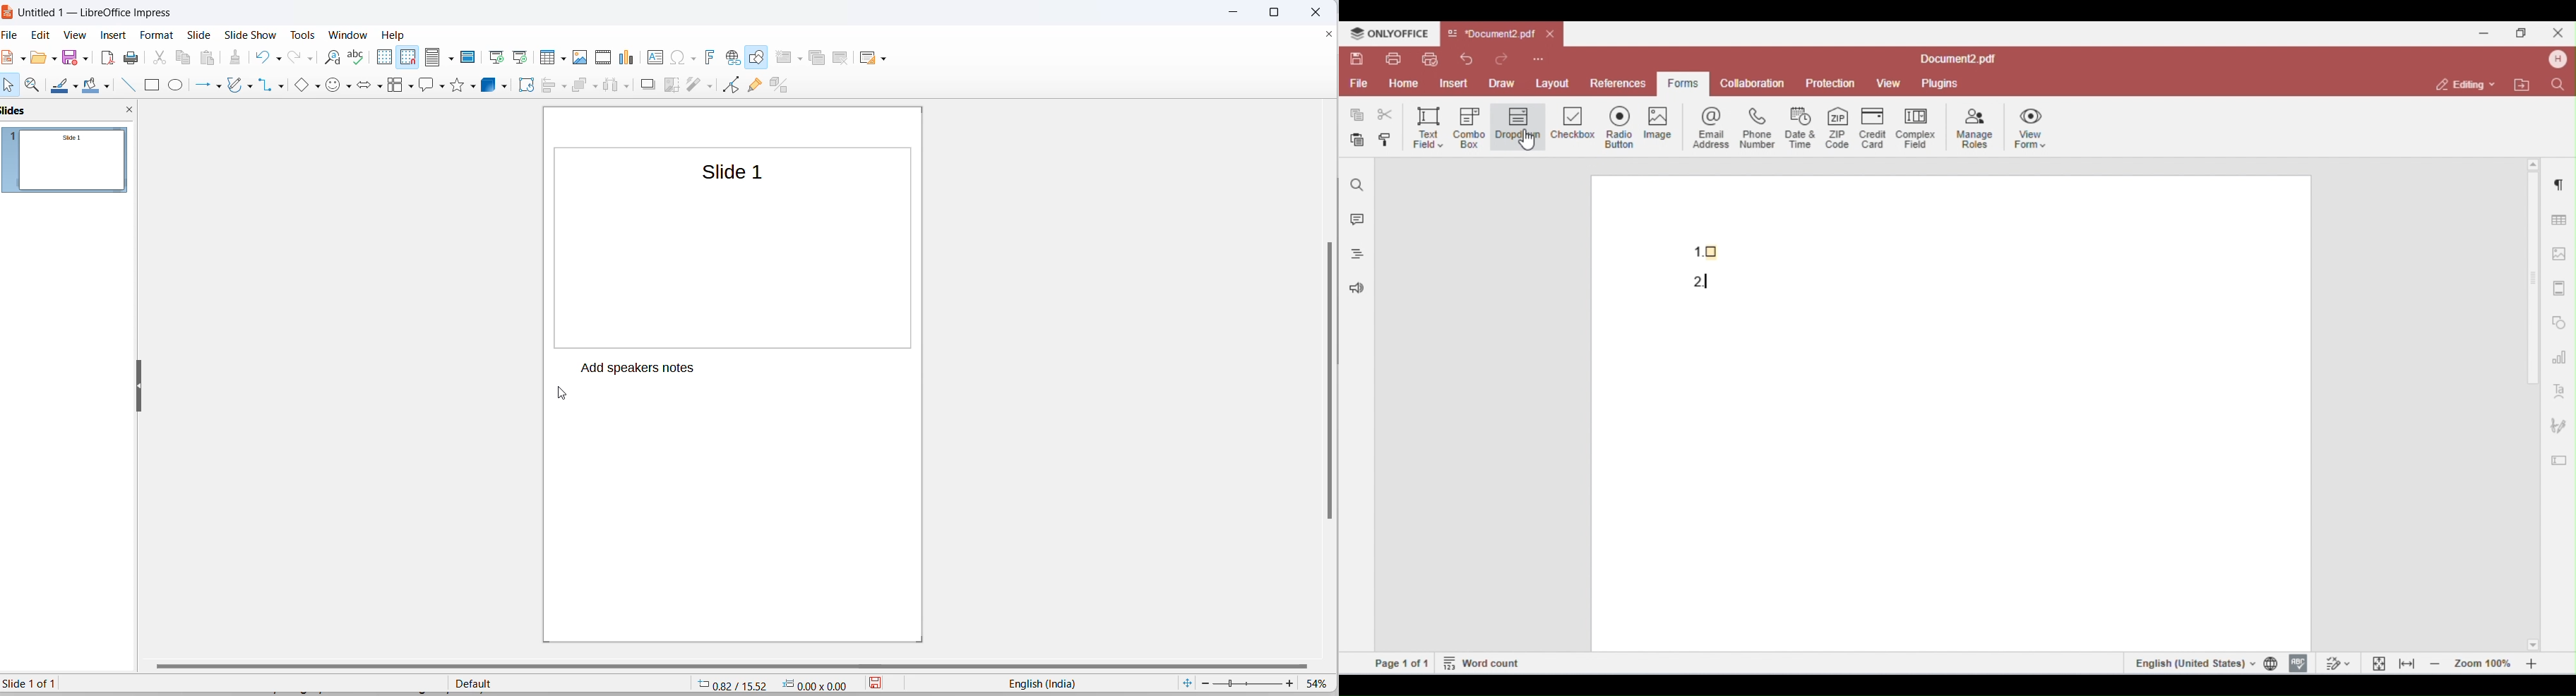 Image resolution: width=2576 pixels, height=700 pixels. Describe the element at coordinates (177, 85) in the screenshot. I see `ellipse` at that location.